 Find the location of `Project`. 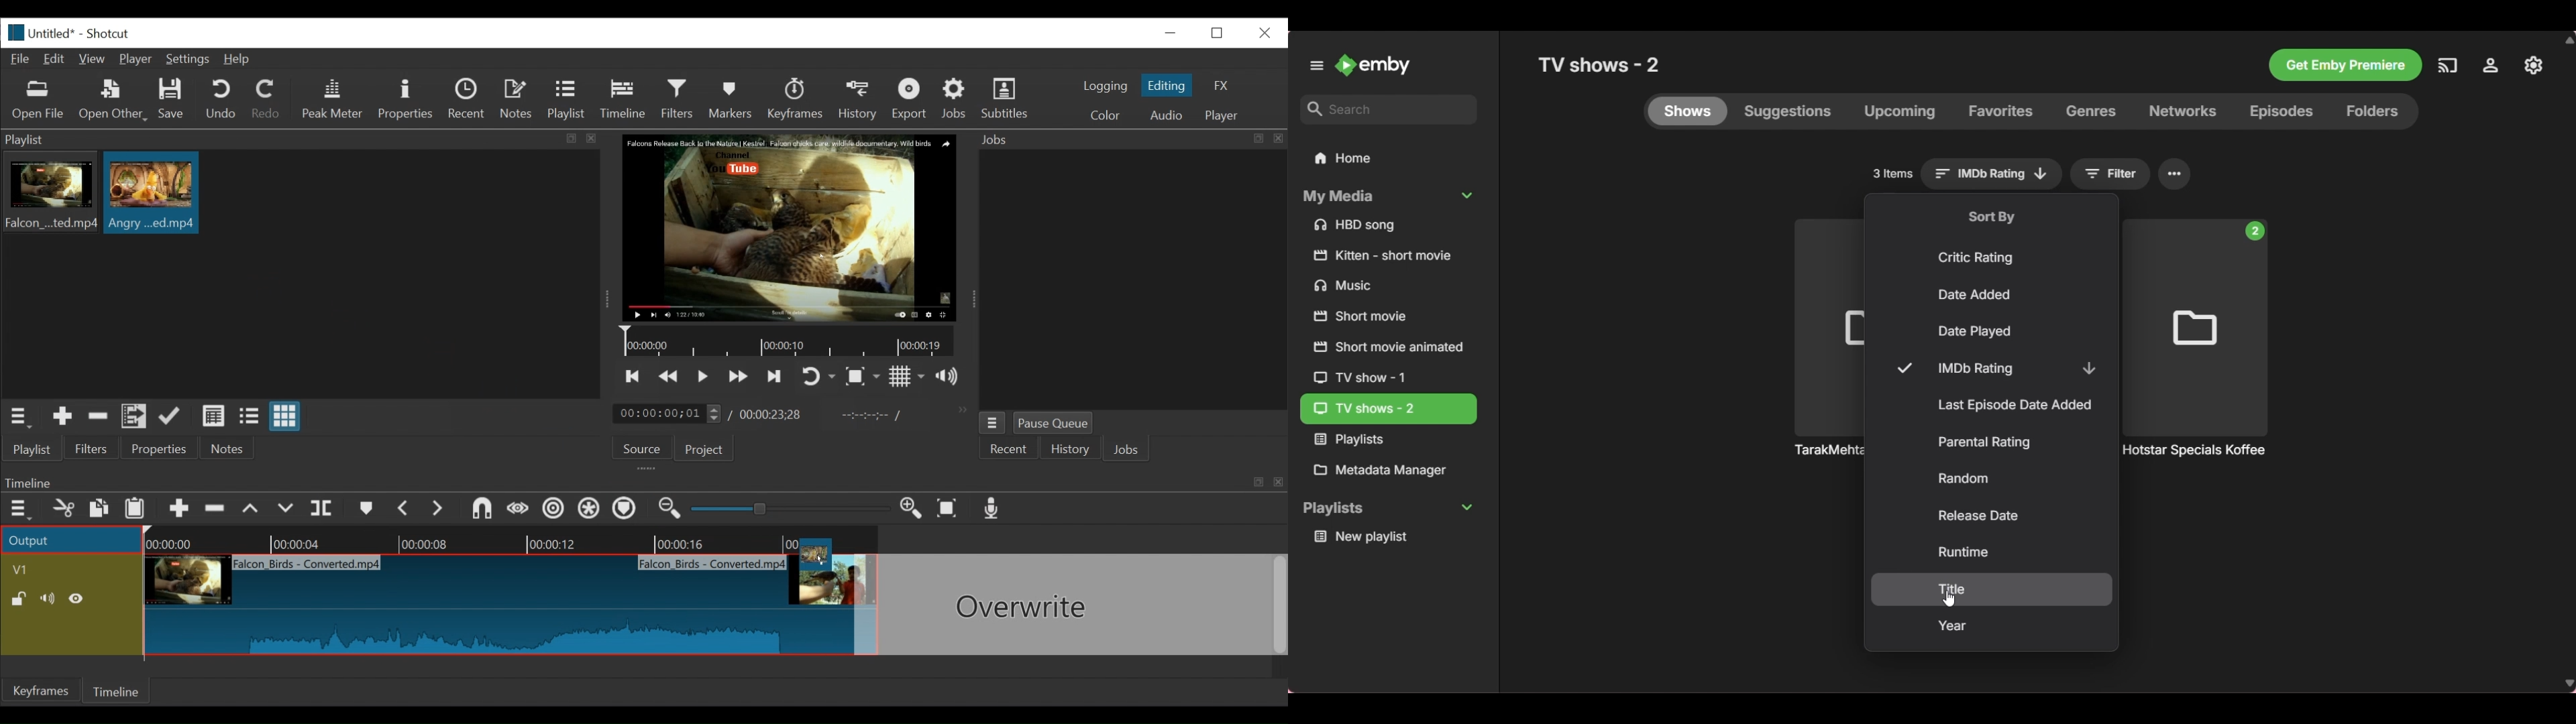

Project is located at coordinates (702, 450).